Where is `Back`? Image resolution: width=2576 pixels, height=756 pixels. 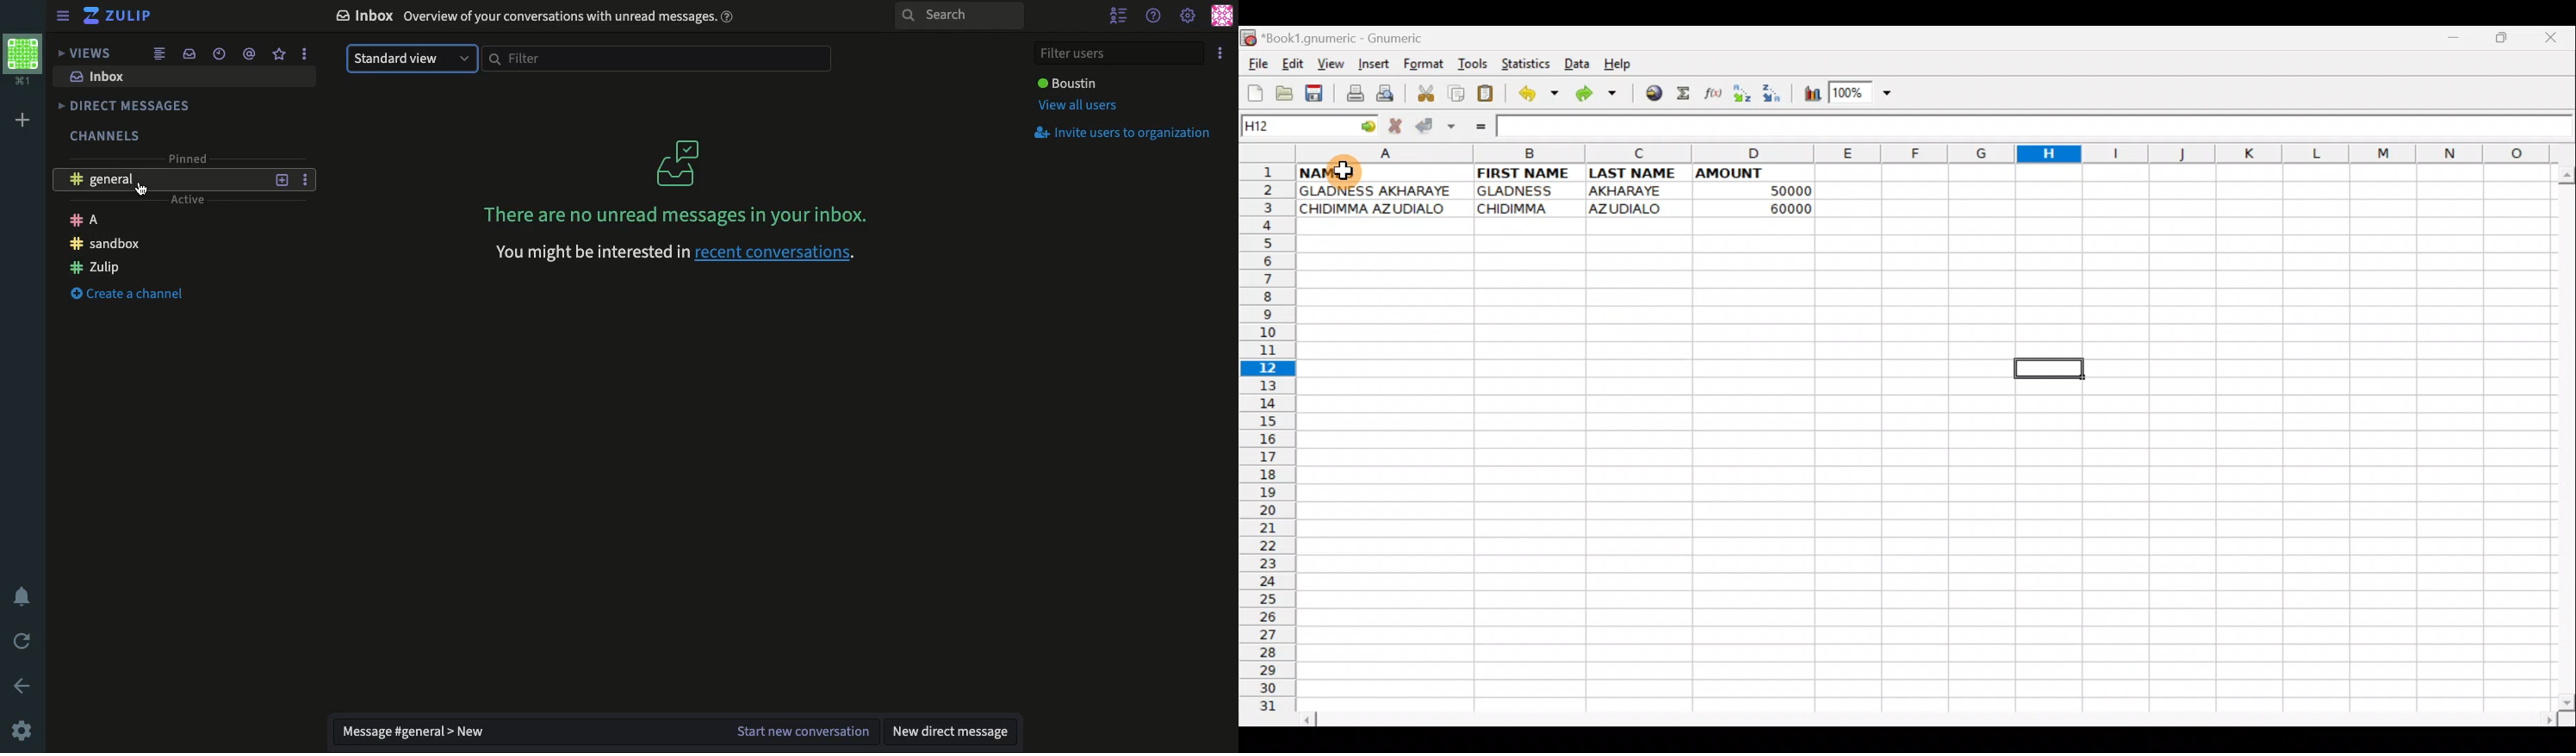 Back is located at coordinates (22, 684).